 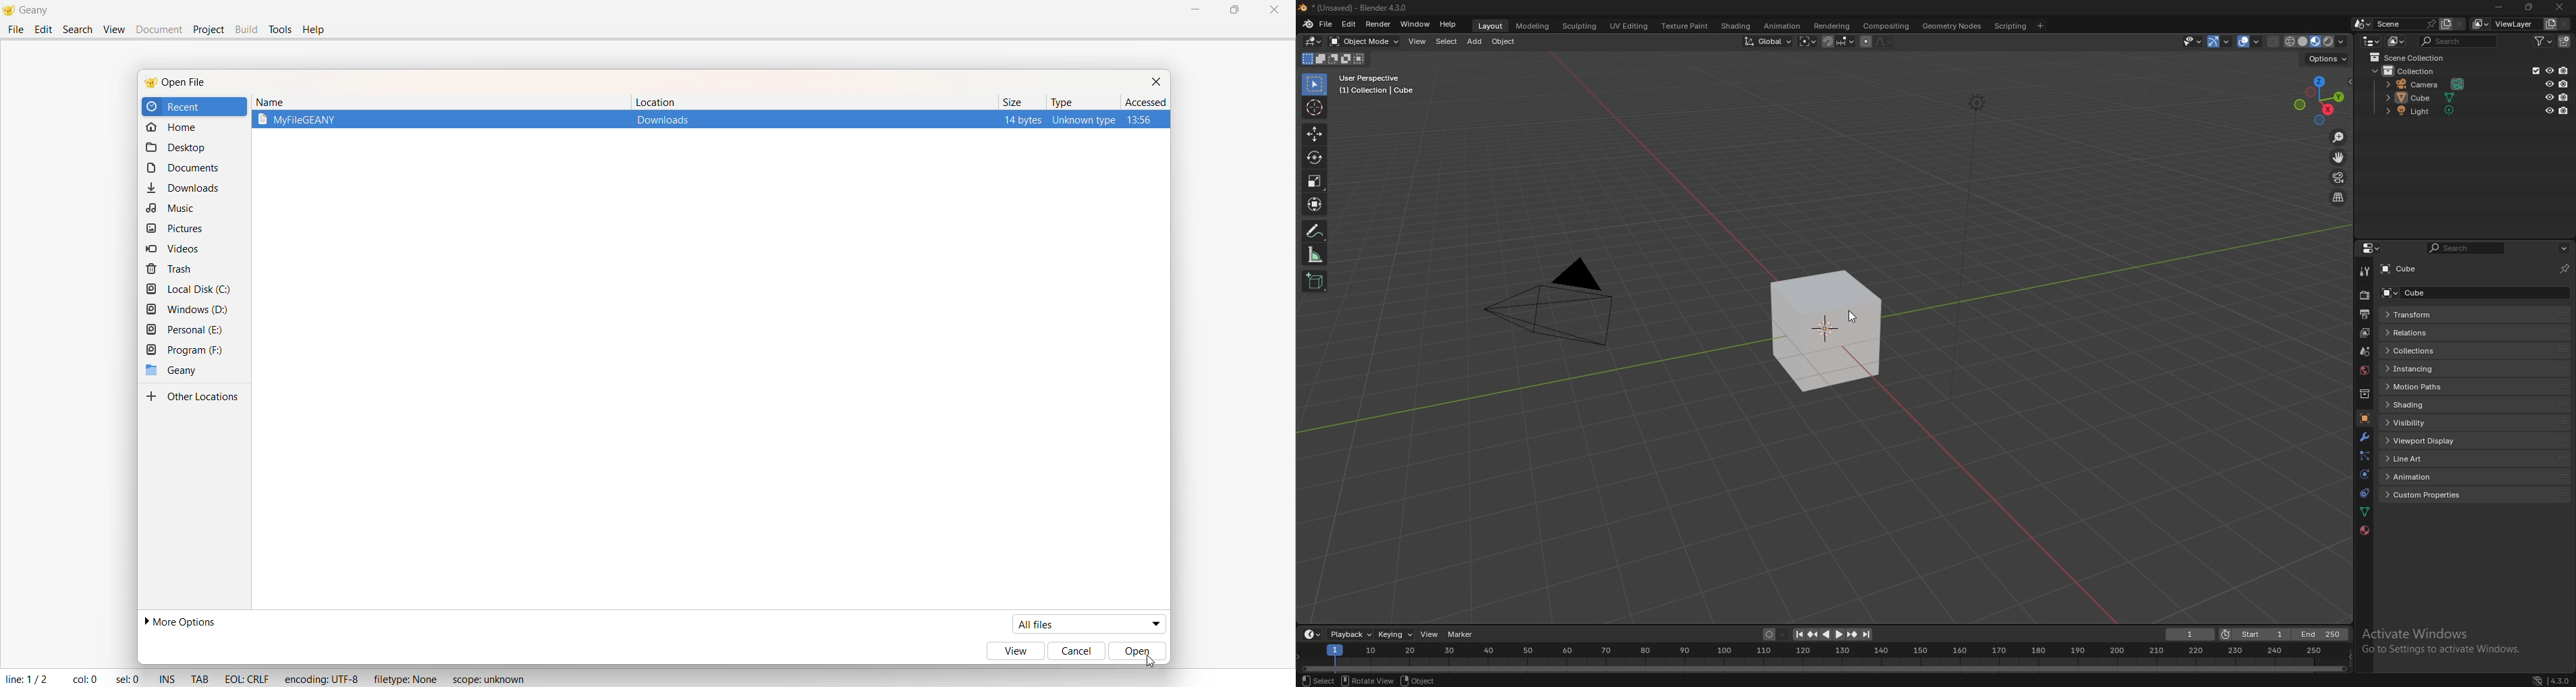 I want to click on cube, so click(x=2418, y=268).